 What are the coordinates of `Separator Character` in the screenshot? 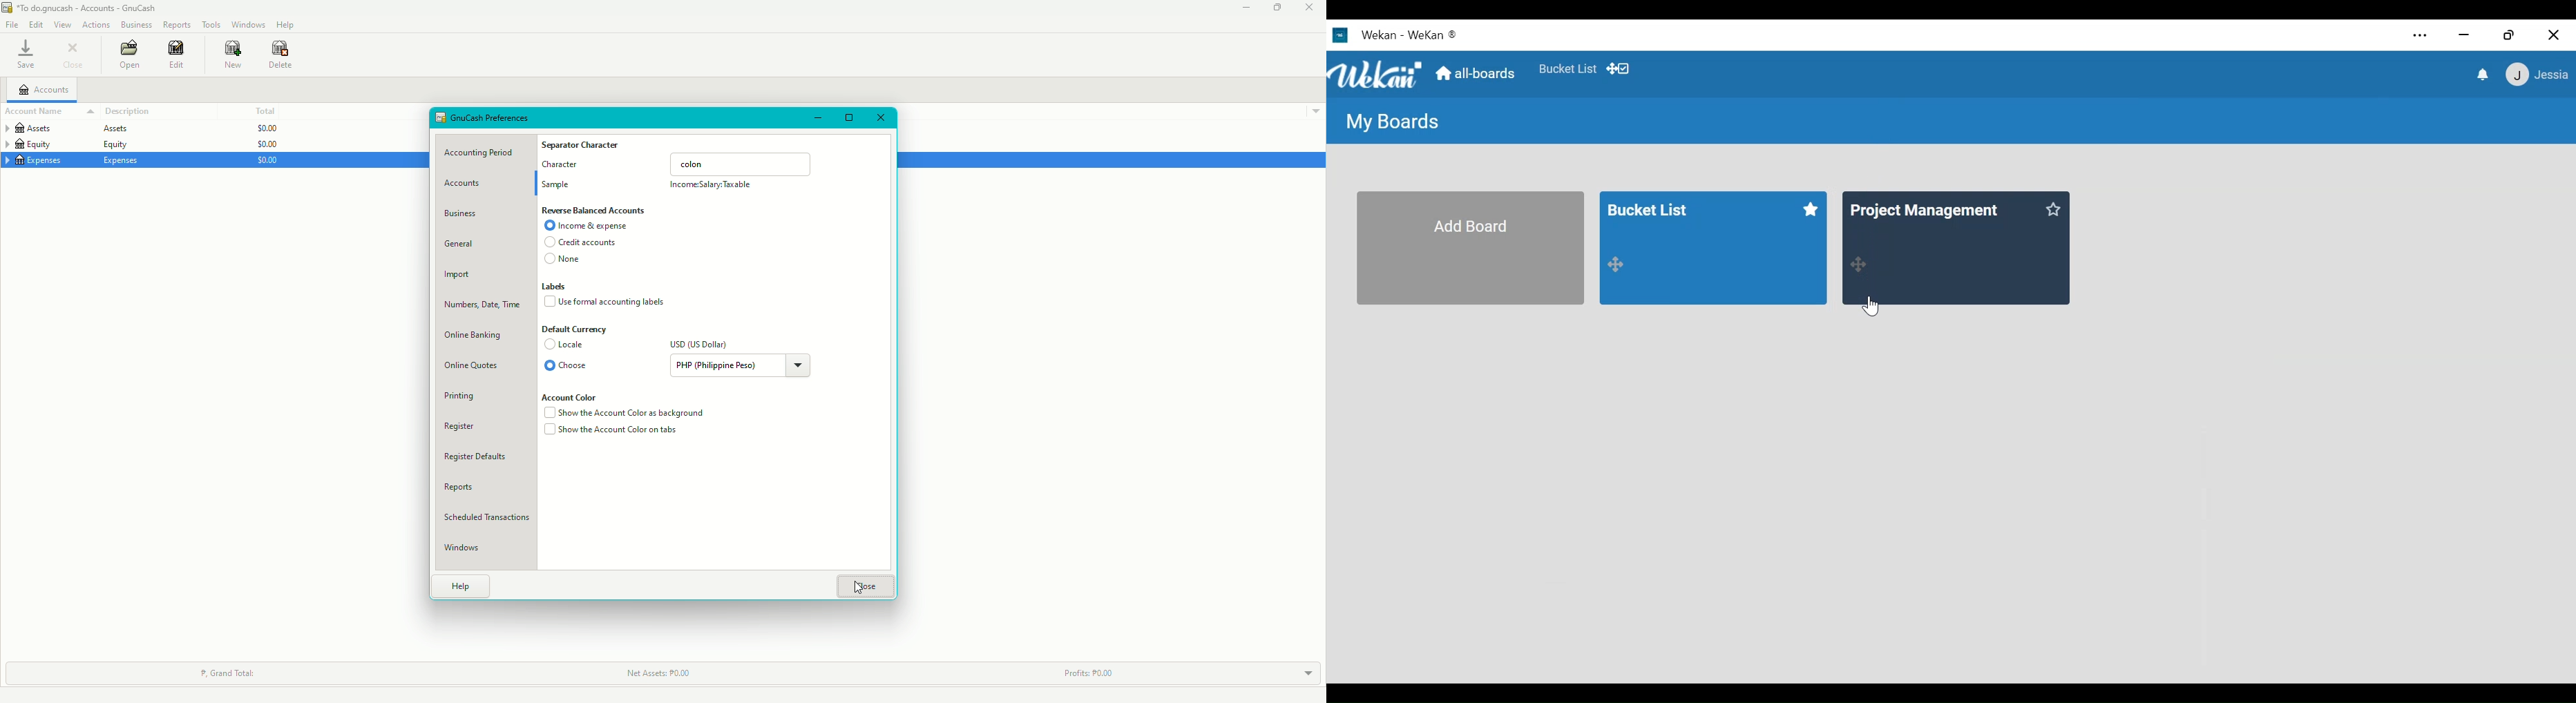 It's located at (582, 146).